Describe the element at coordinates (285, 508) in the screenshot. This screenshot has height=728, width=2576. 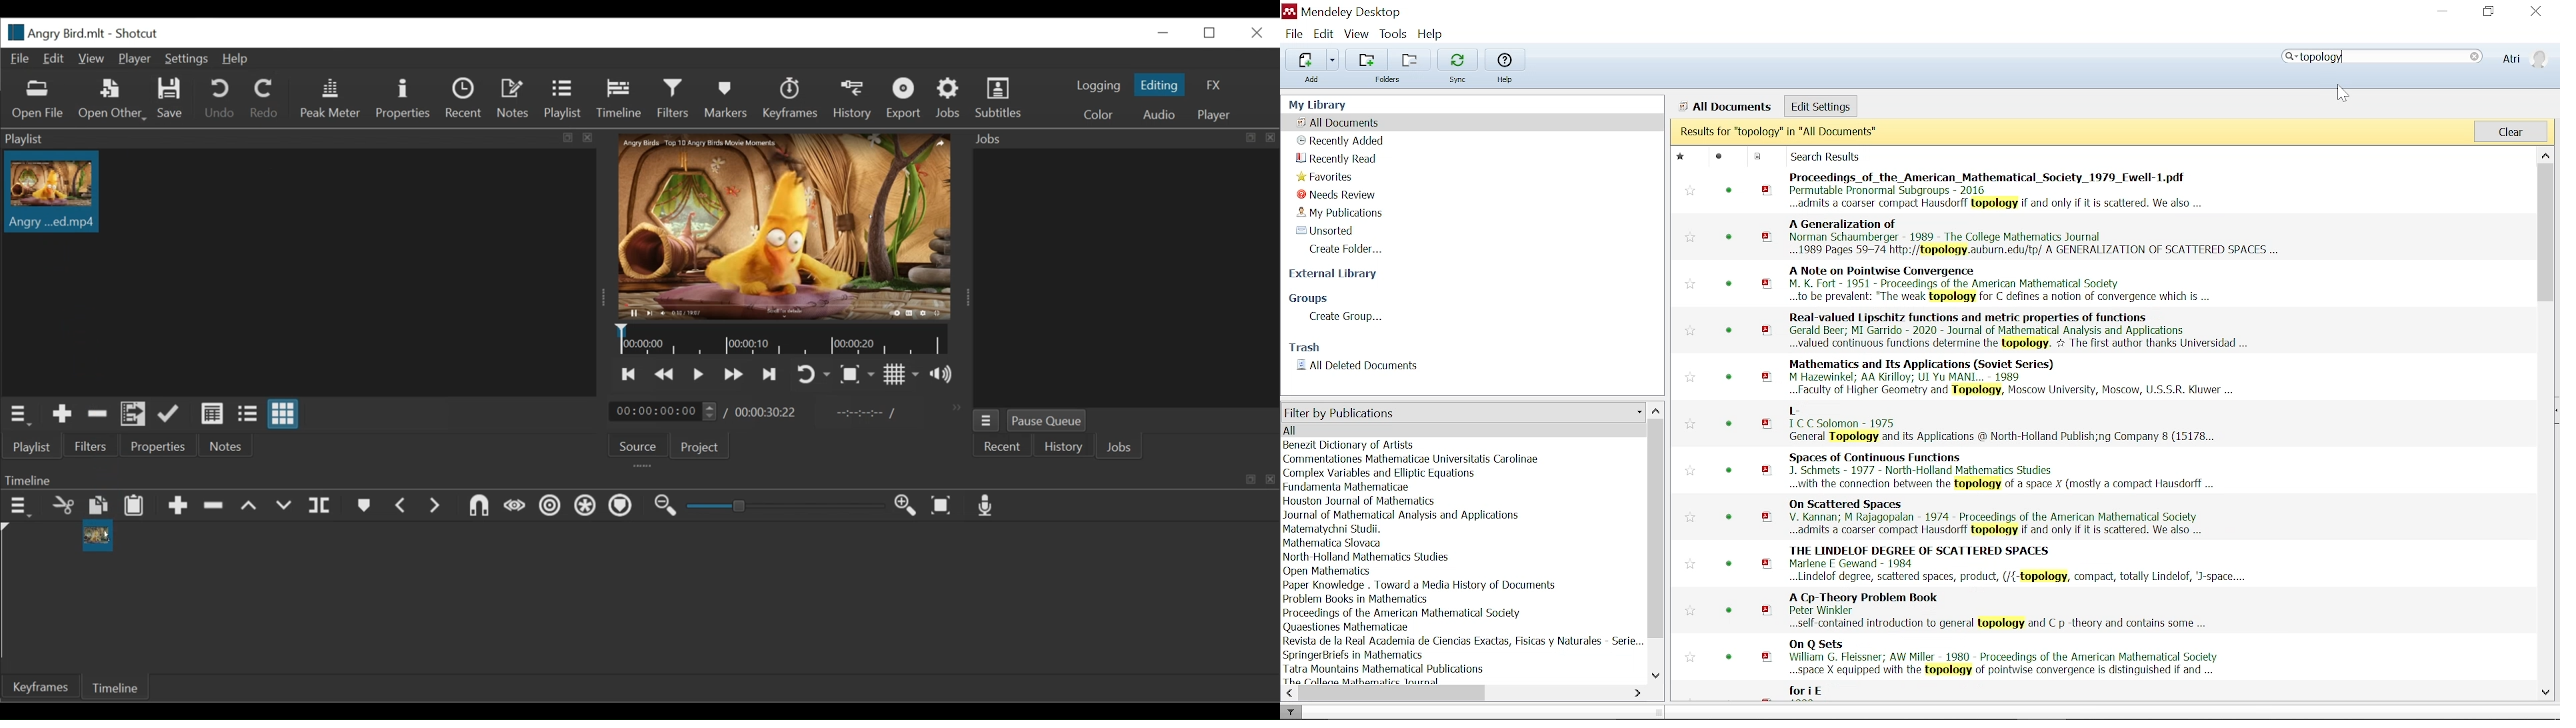
I see `Overwrite` at that location.